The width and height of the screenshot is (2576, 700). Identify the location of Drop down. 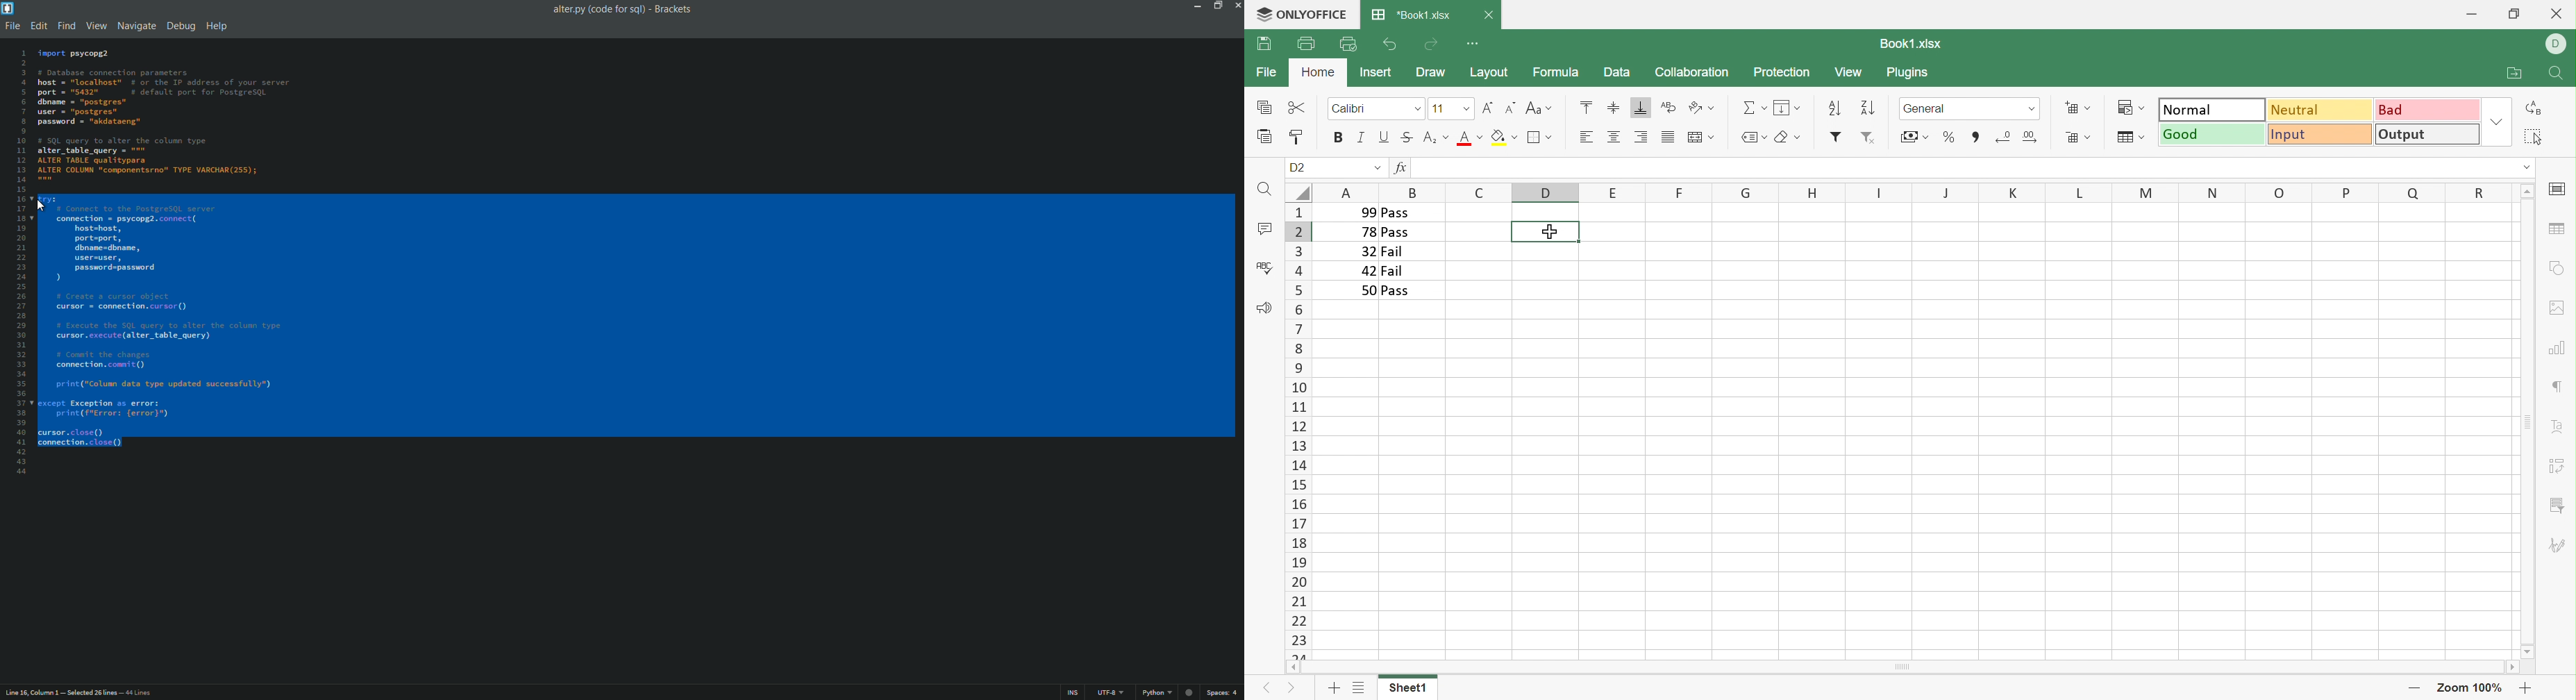
(1377, 169).